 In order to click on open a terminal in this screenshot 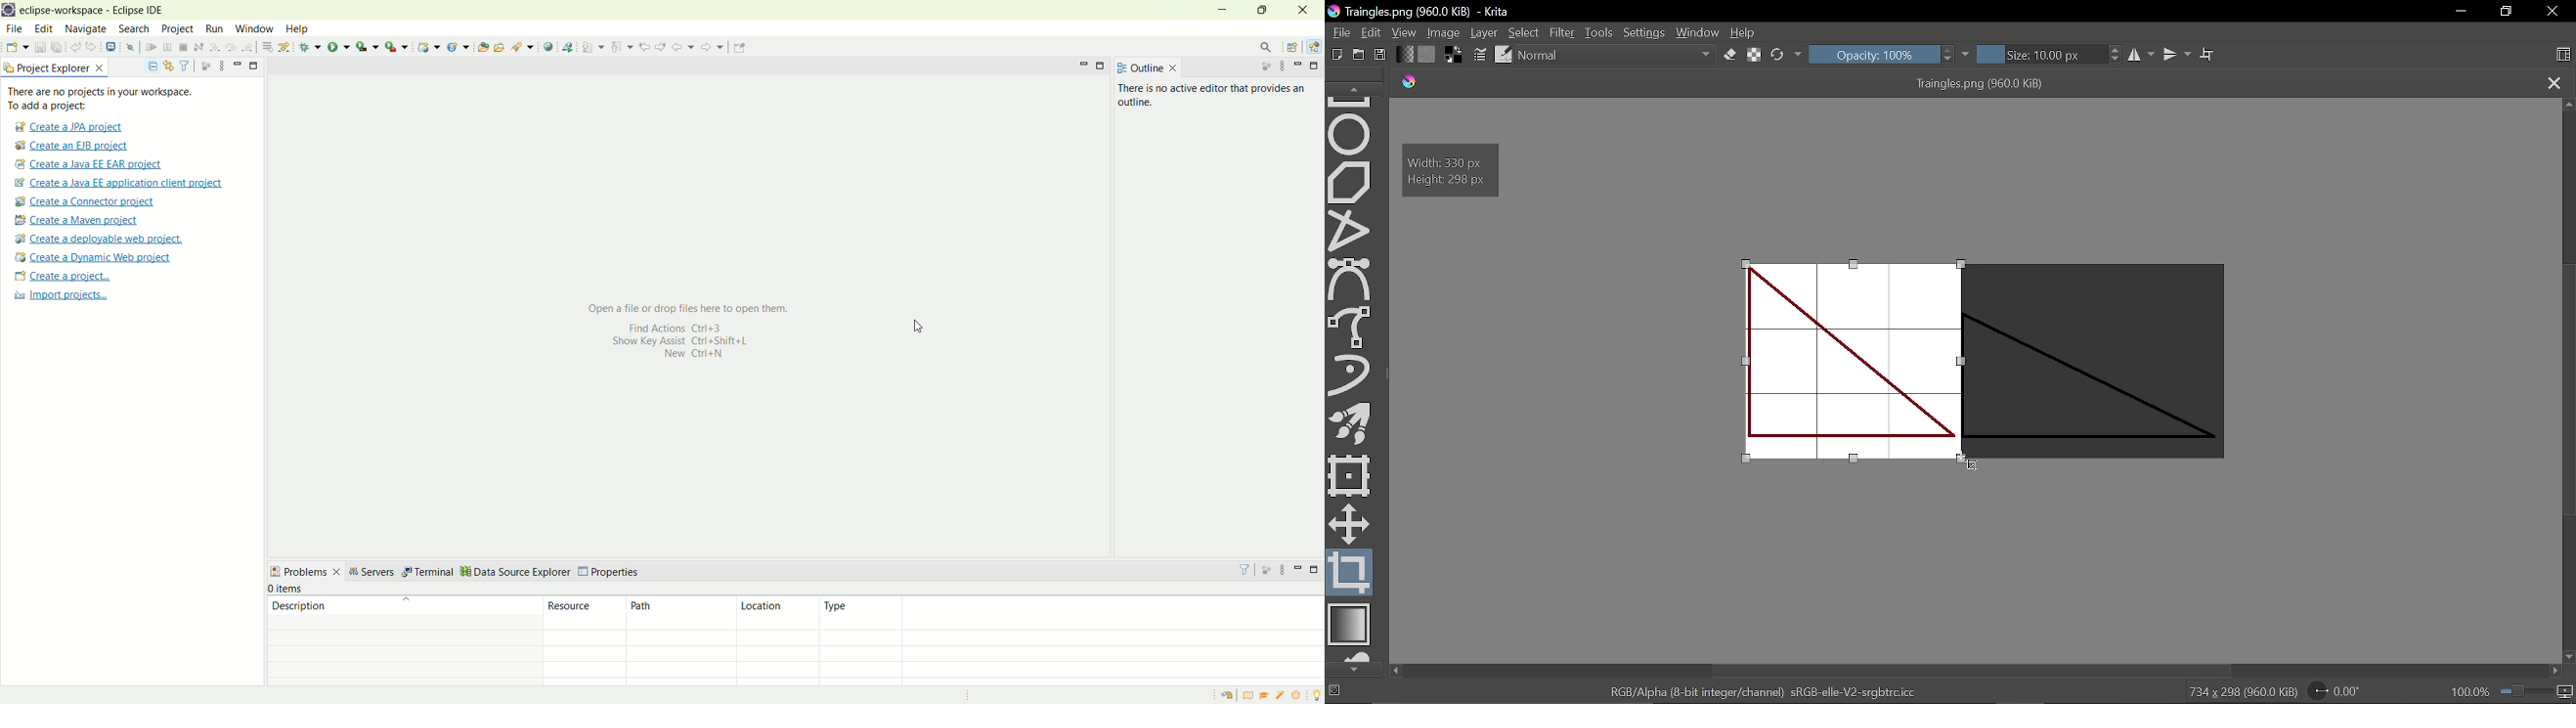, I will do `click(111, 49)`.